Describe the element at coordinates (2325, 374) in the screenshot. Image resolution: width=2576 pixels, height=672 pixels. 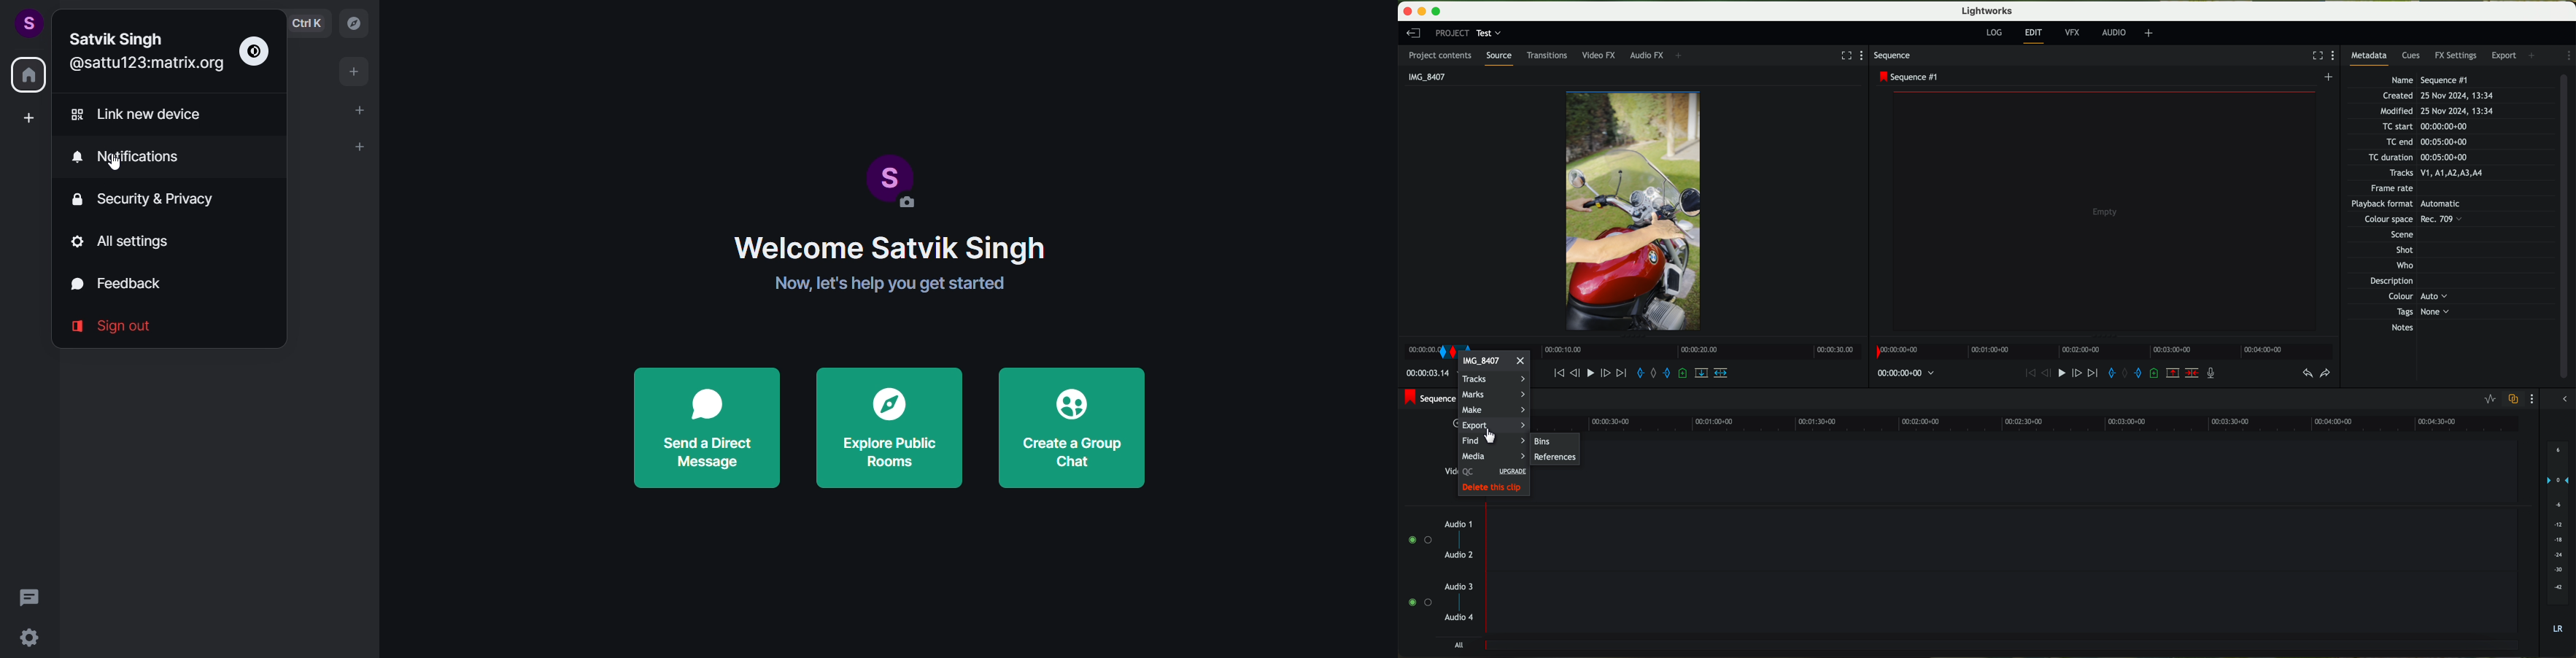
I see `redo` at that location.